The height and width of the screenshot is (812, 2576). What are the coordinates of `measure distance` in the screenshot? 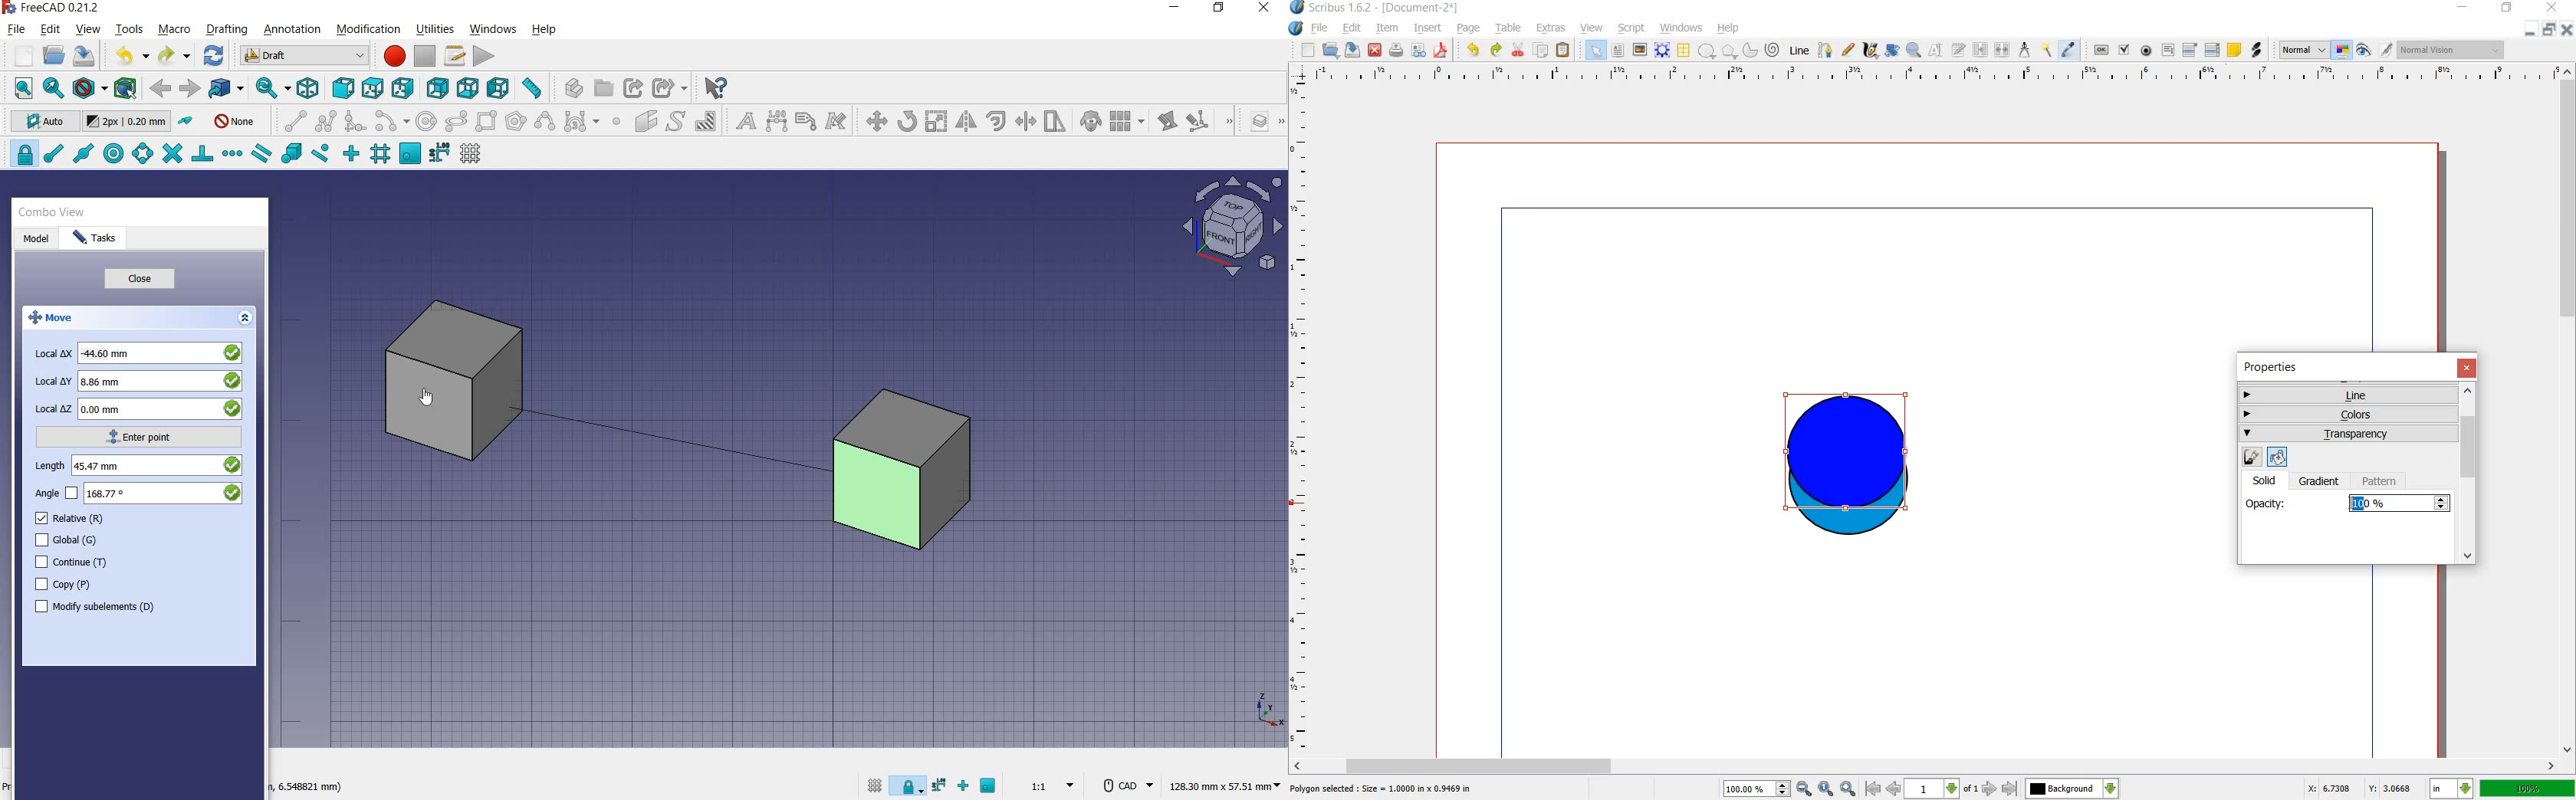 It's located at (533, 89).